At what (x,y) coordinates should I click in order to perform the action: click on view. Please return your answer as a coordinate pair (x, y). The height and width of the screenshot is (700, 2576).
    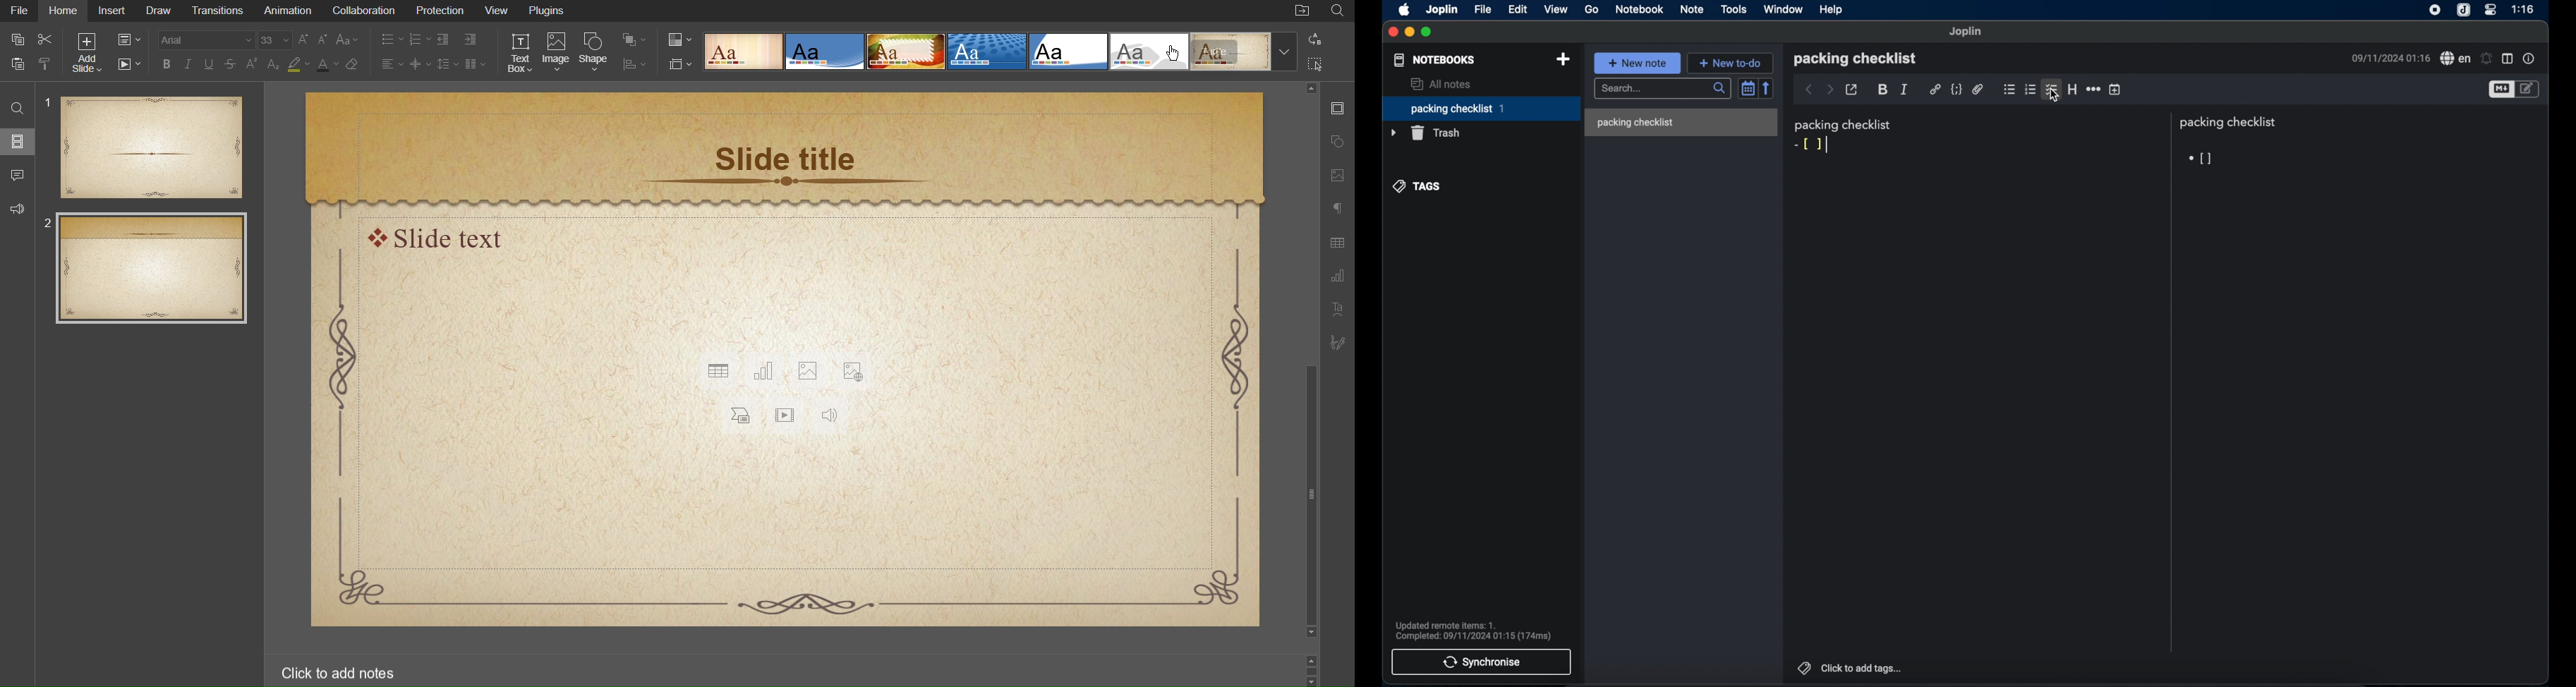
    Looking at the image, I should click on (1556, 9).